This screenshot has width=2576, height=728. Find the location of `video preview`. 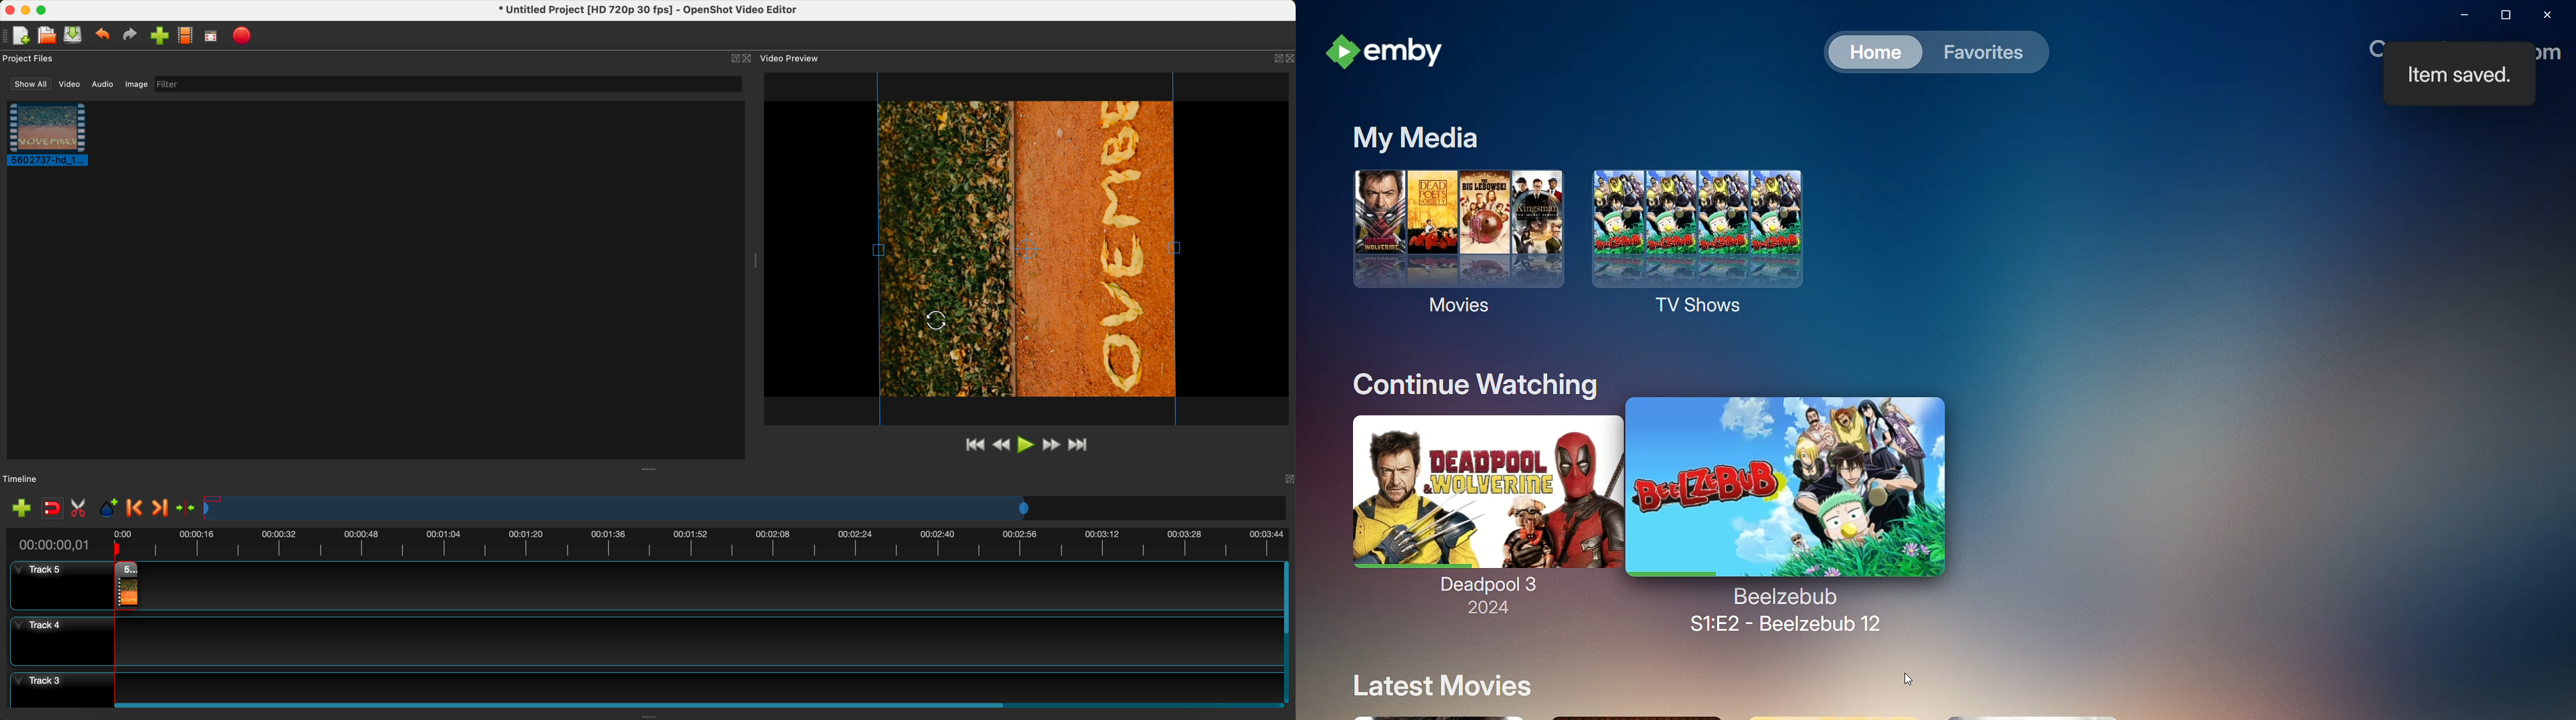

video preview is located at coordinates (791, 58).